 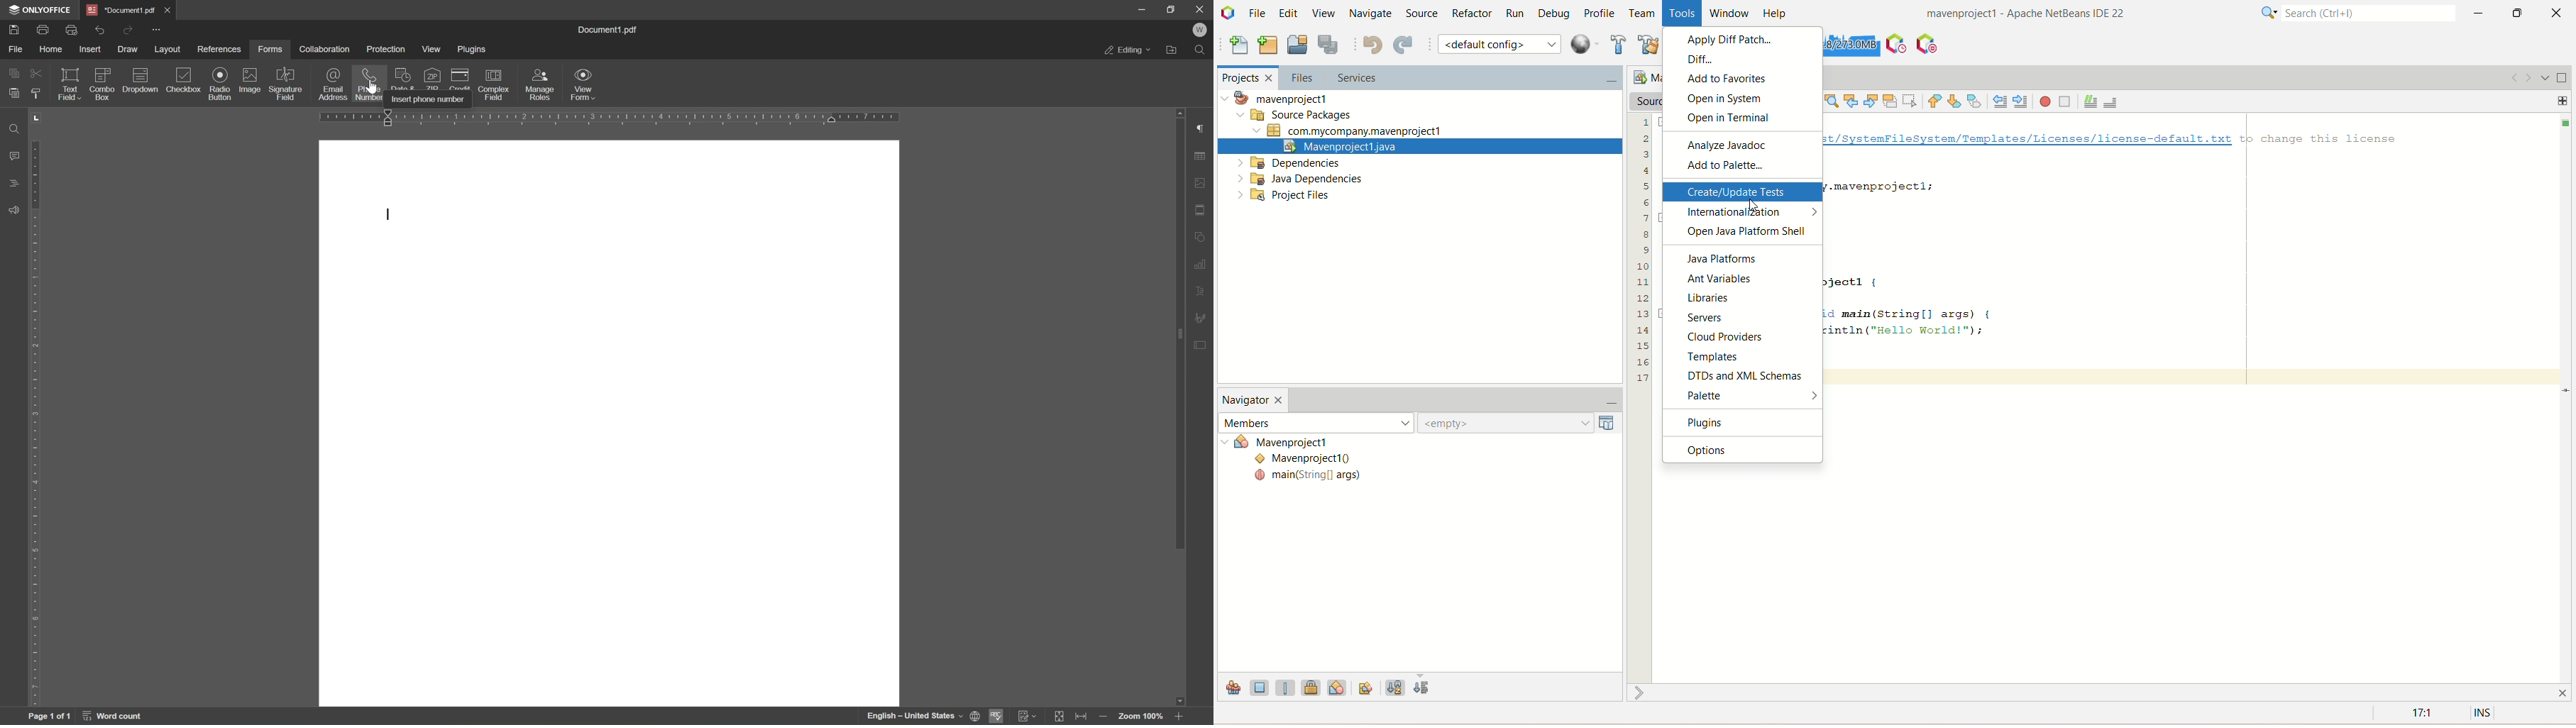 I want to click on print, so click(x=72, y=31).